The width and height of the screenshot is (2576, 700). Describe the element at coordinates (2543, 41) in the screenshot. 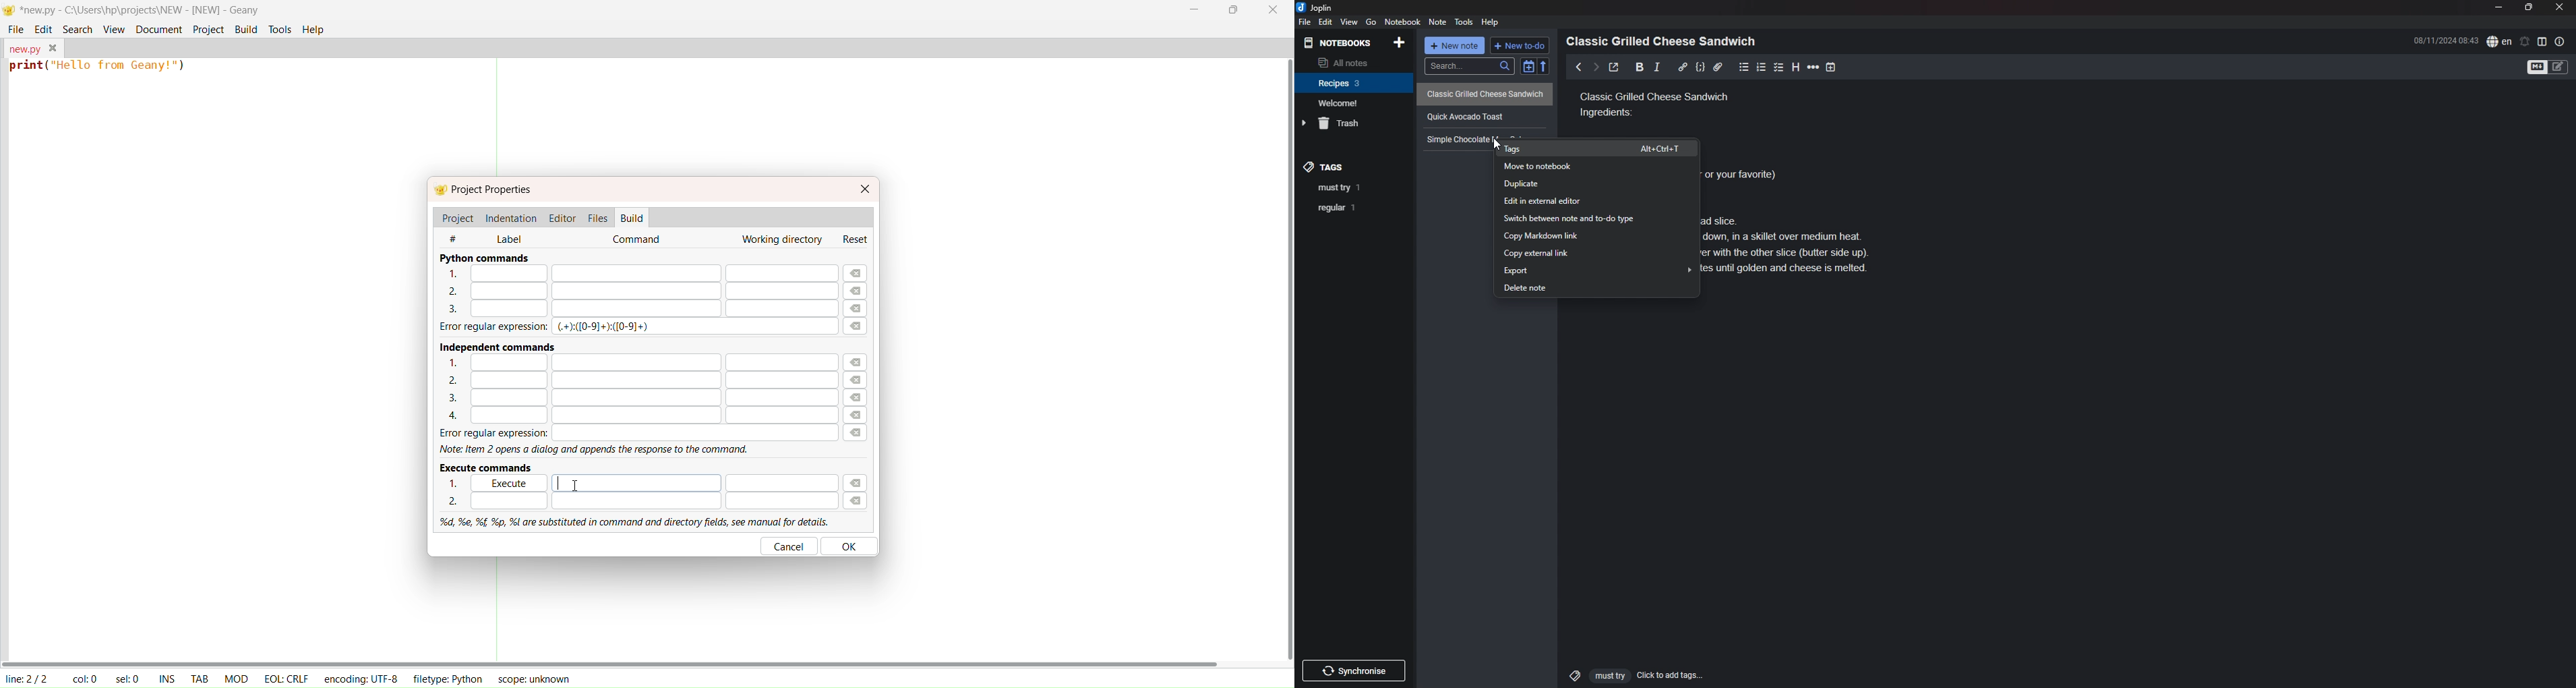

I see `toggle editor layout` at that location.